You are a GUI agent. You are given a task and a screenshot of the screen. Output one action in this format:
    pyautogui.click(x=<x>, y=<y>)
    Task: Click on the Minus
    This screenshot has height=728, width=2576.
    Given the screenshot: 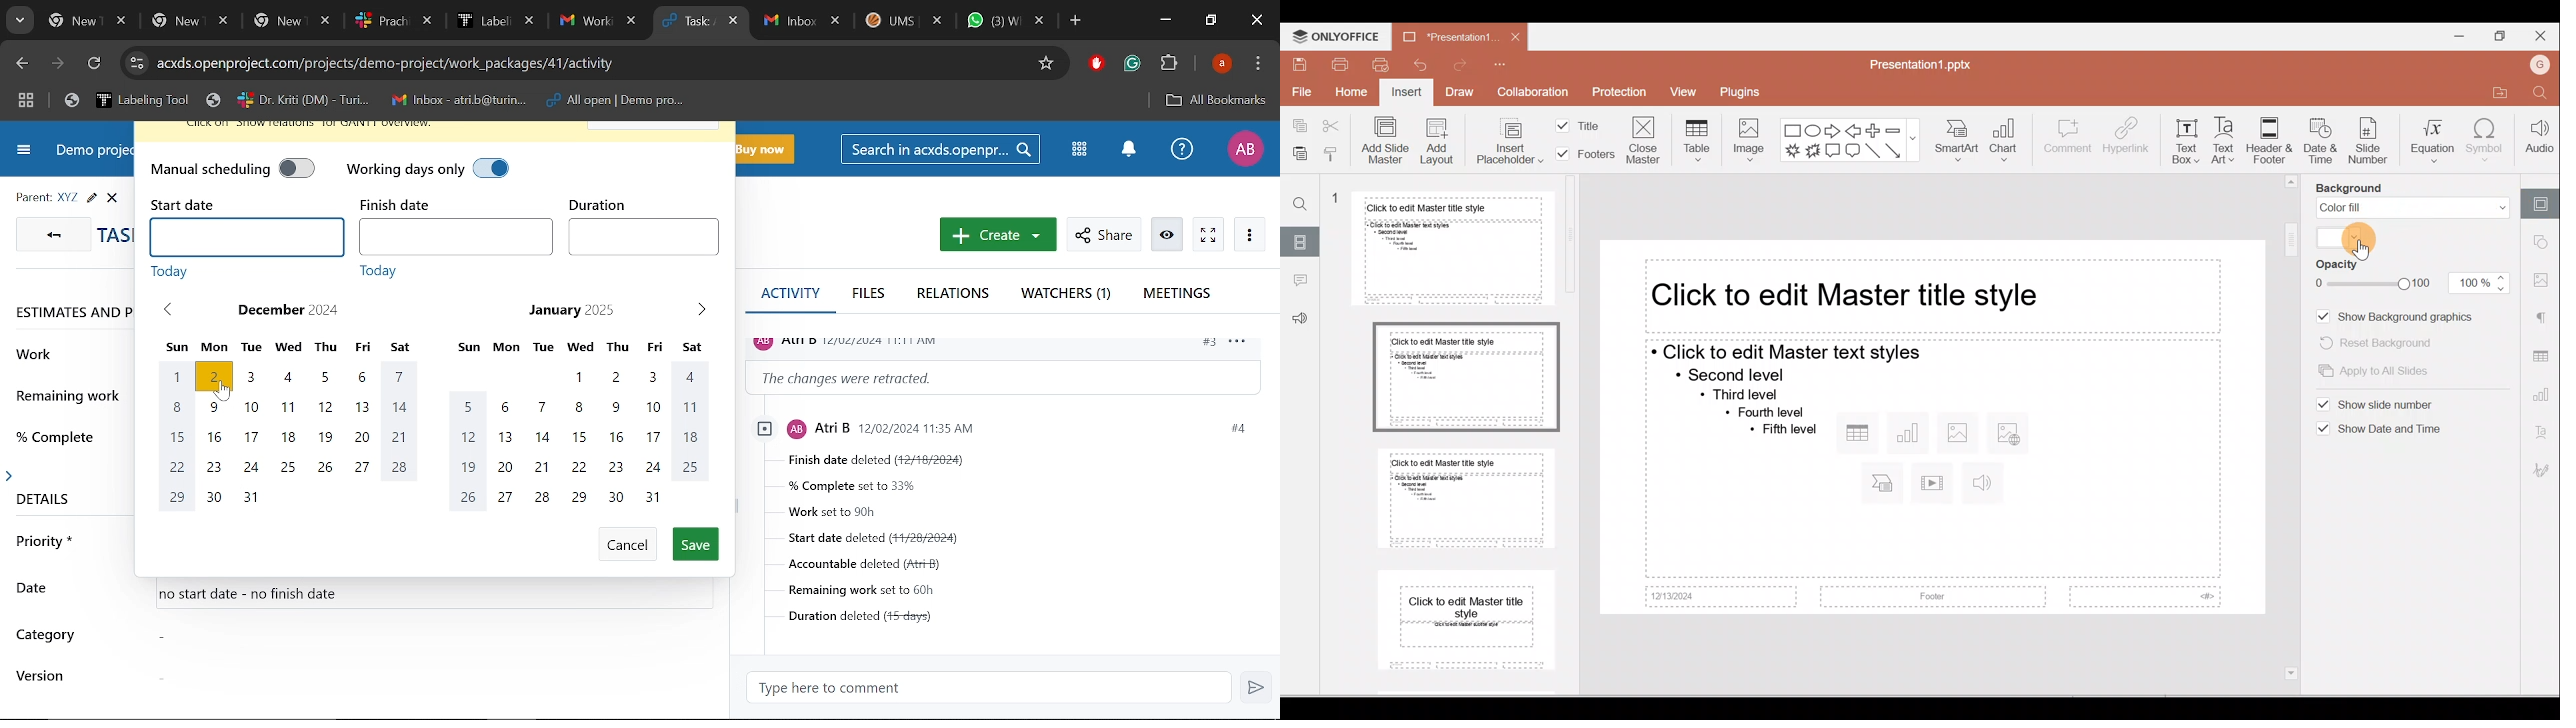 What is the action you would take?
    pyautogui.click(x=1893, y=129)
    